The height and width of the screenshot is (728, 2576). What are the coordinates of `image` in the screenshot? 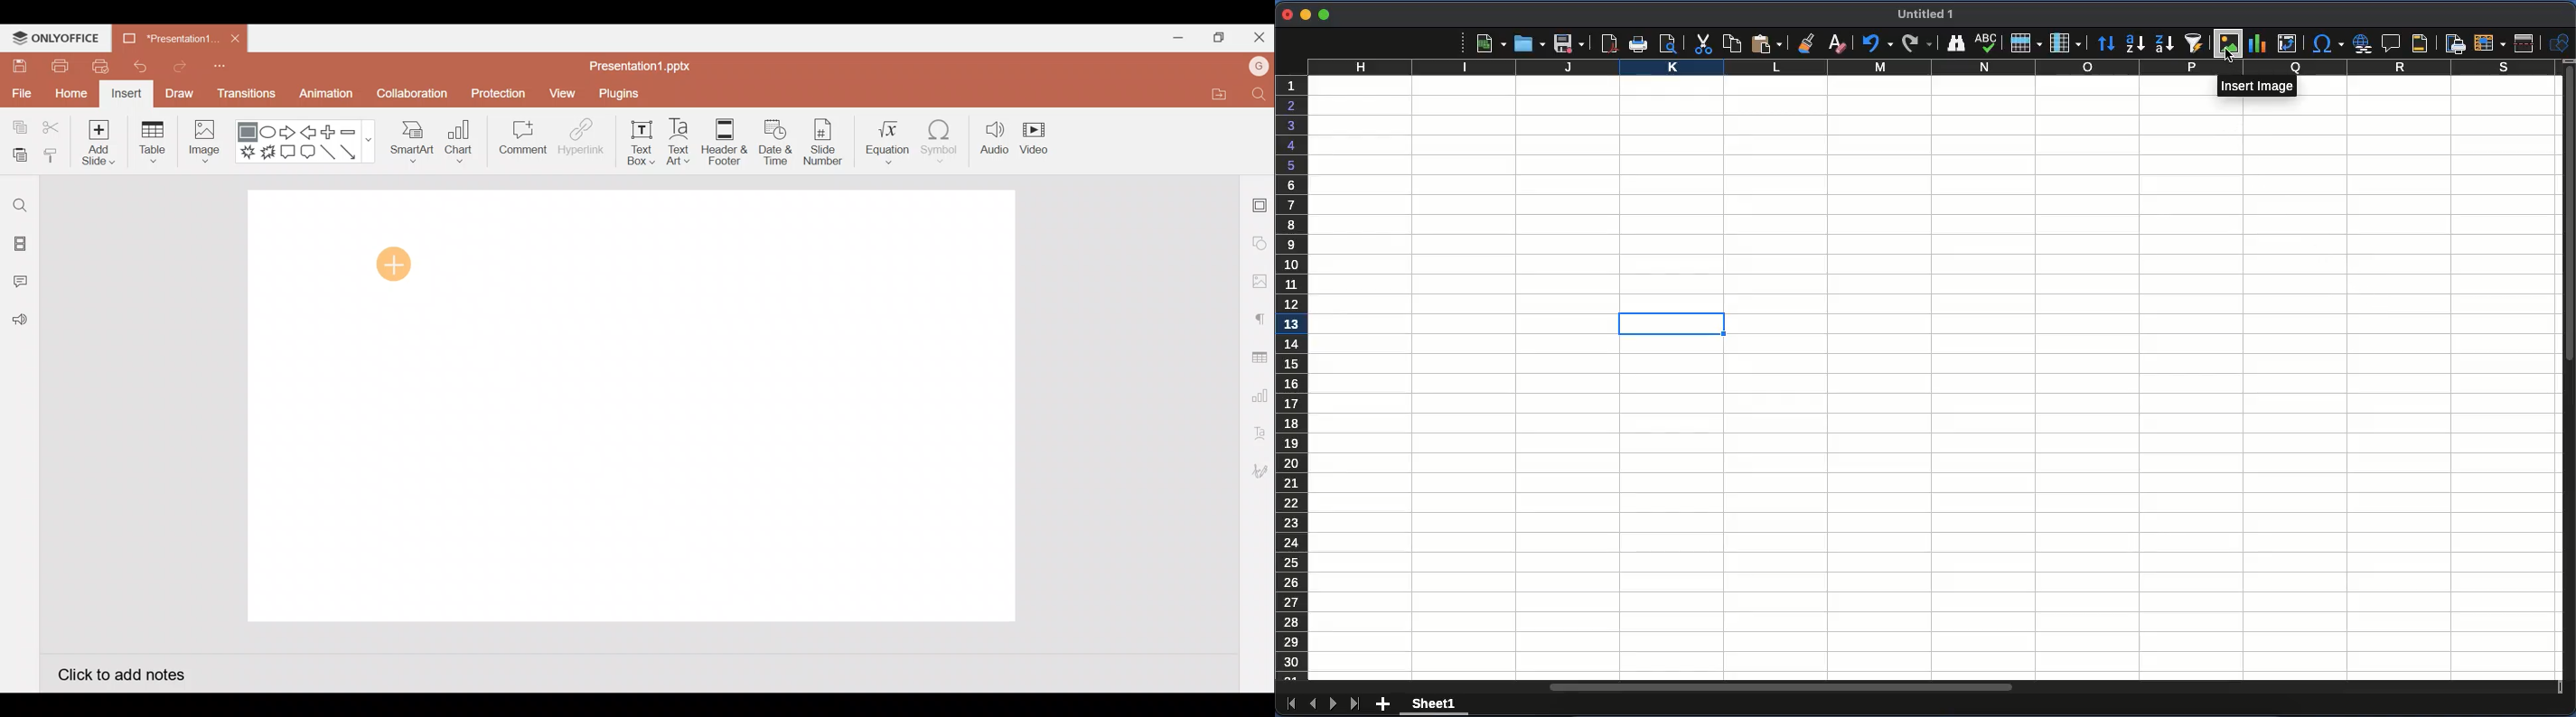 It's located at (2230, 43).